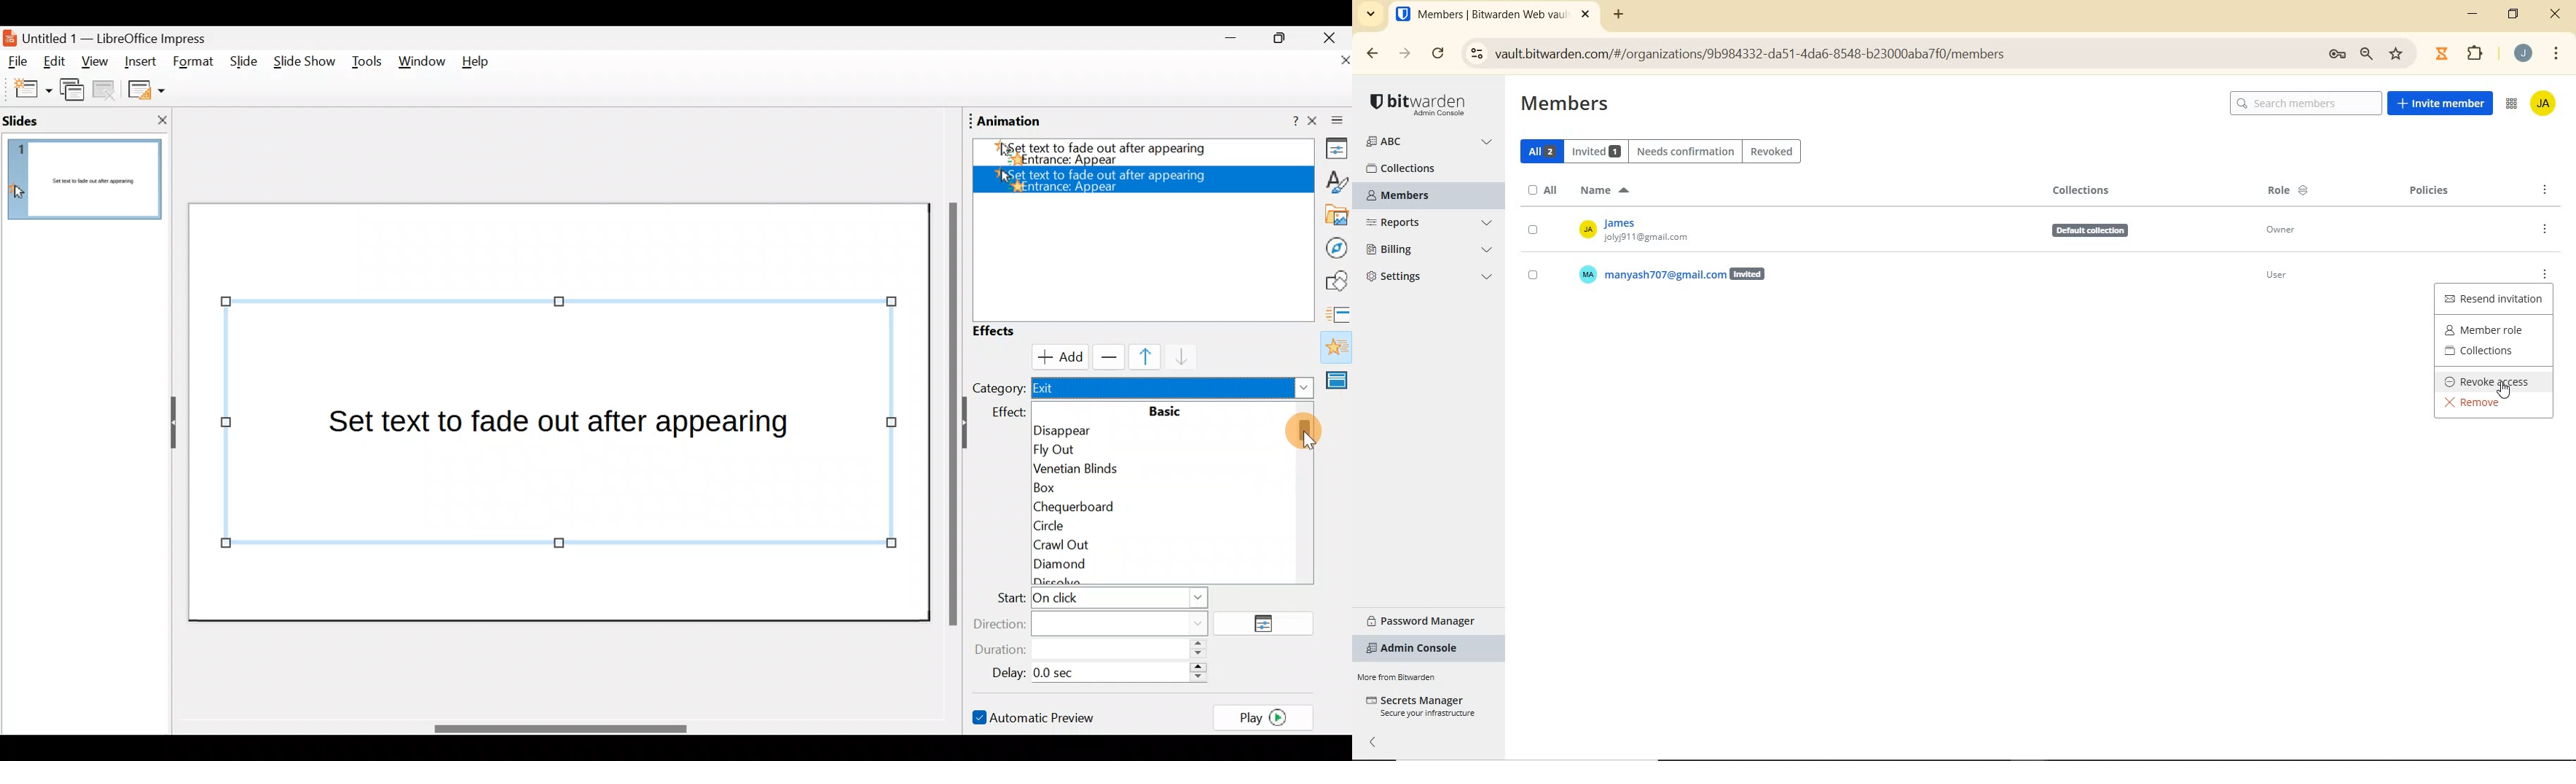 This screenshot has height=784, width=2576. I want to click on ROLE, so click(2288, 192).